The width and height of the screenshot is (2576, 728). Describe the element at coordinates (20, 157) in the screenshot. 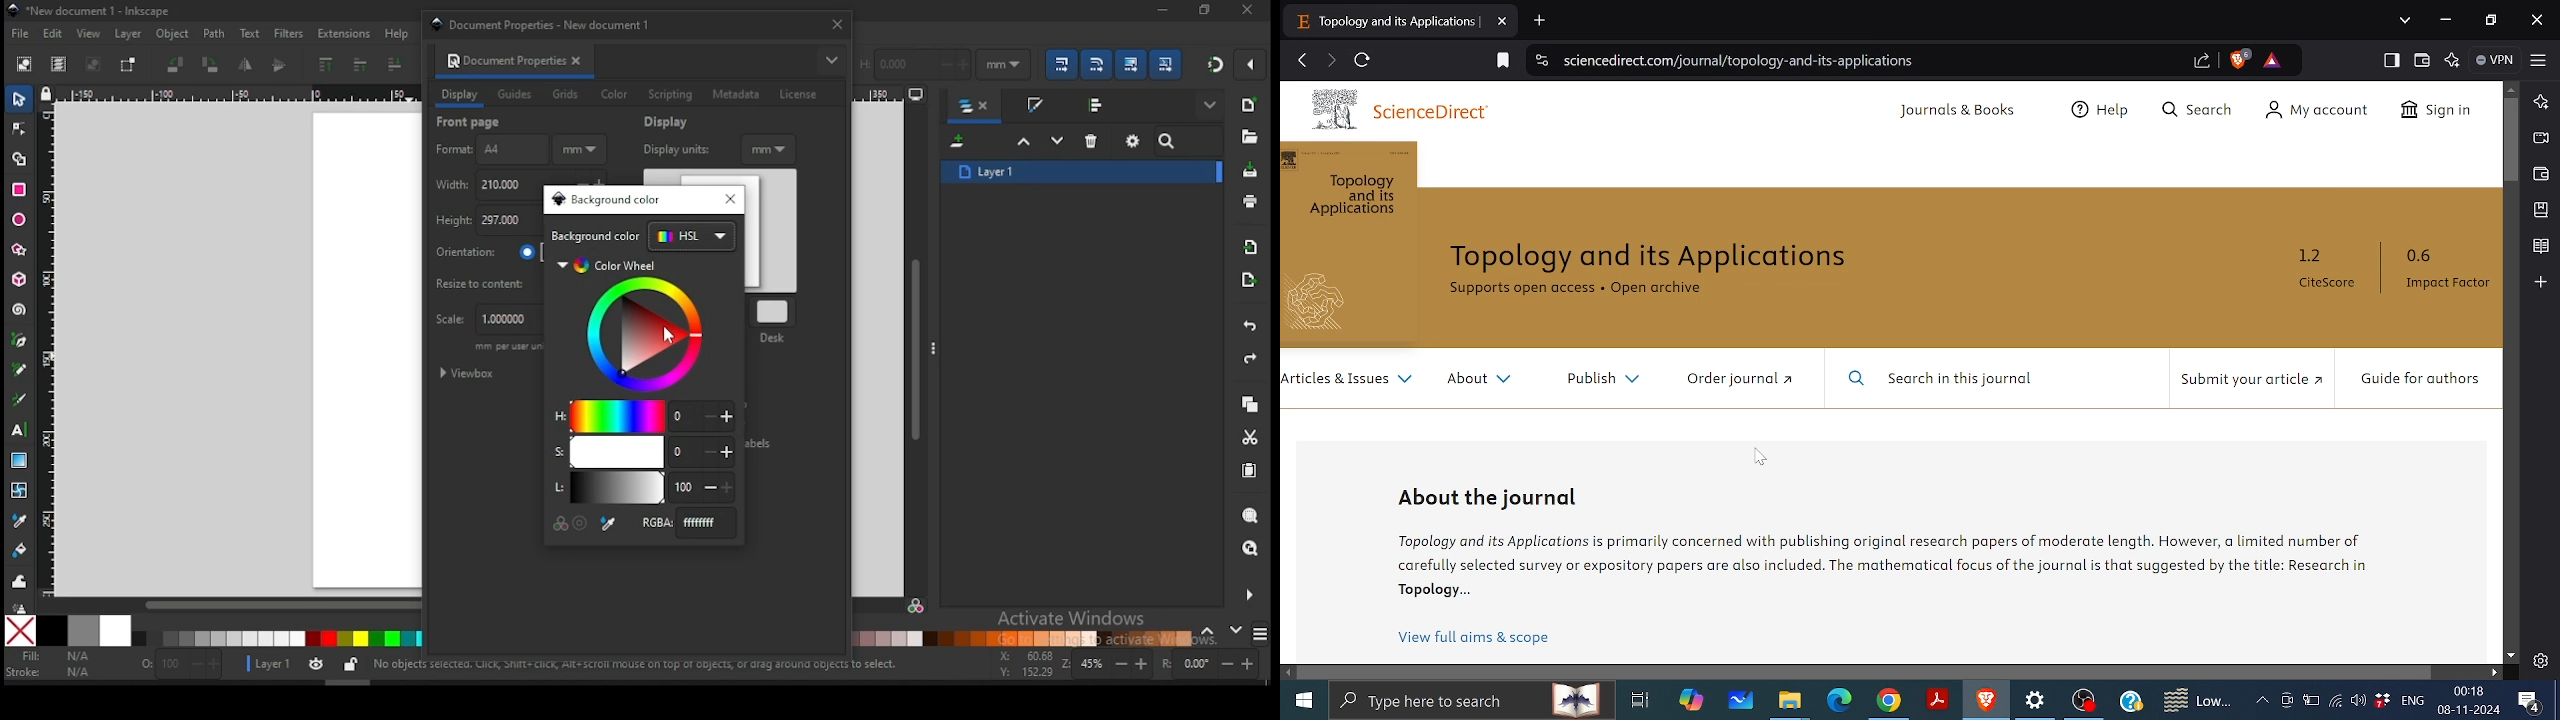

I see `shape builder tool` at that location.